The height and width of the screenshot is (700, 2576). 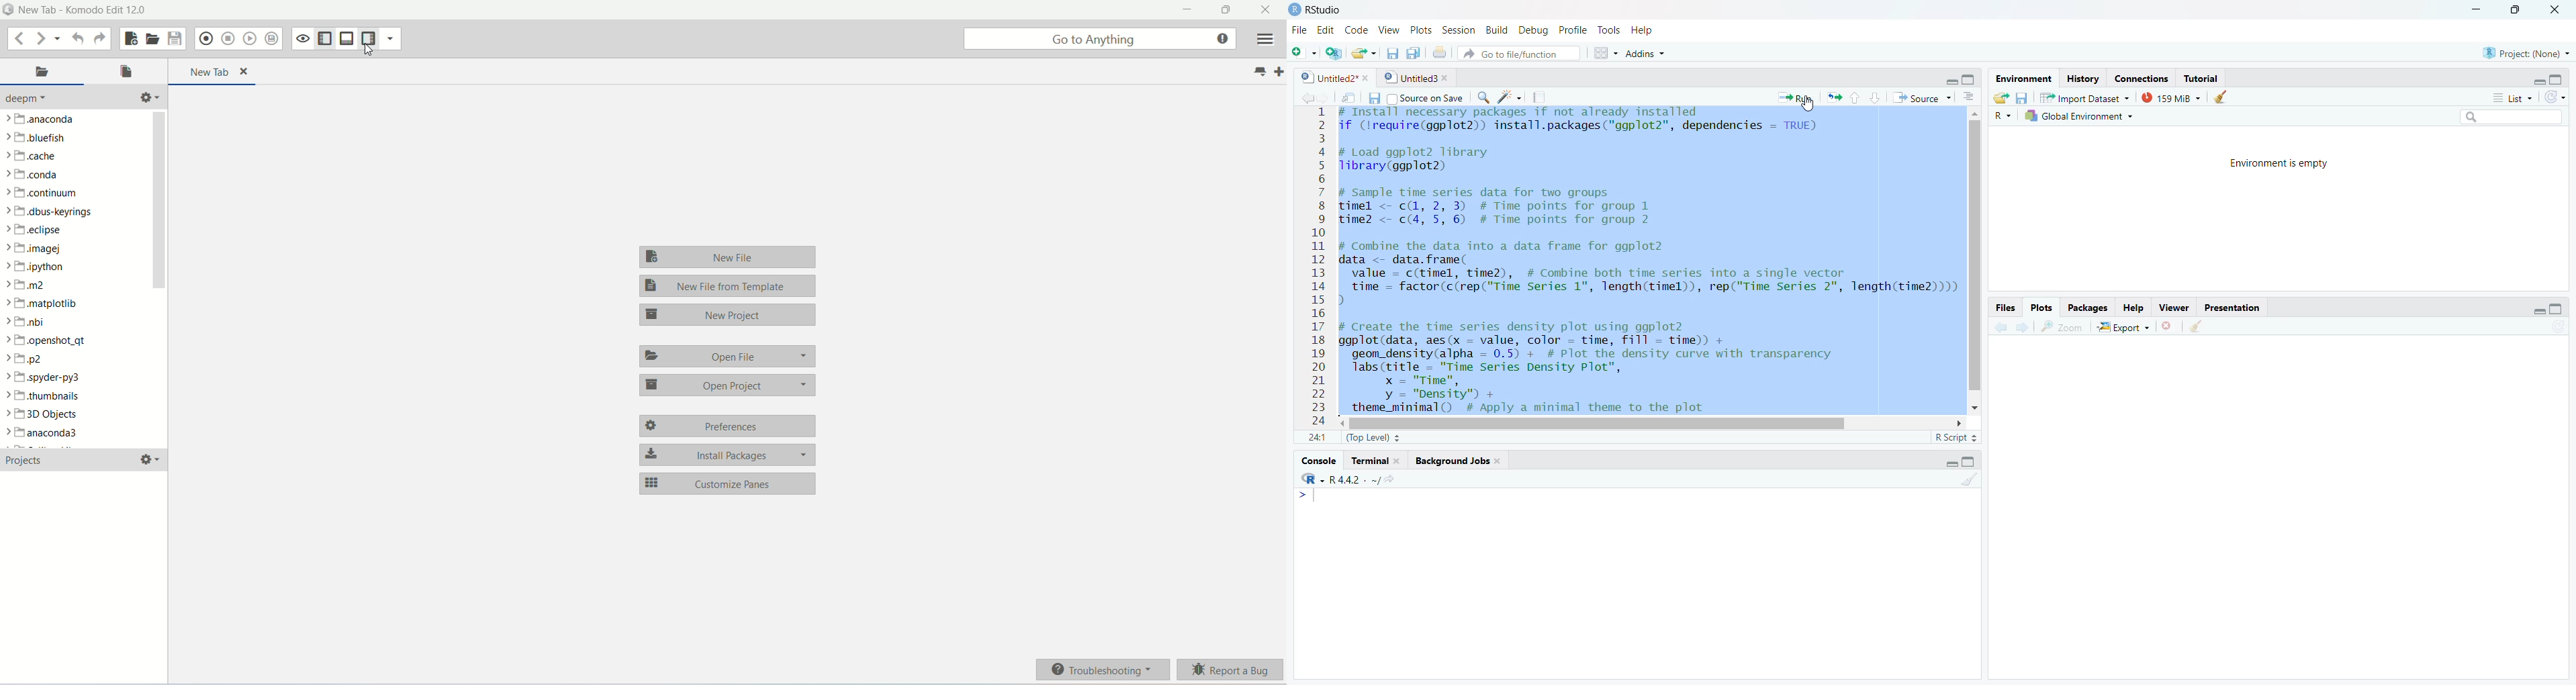 What do you see at coordinates (1424, 99) in the screenshot?
I see `Source on Save` at bounding box center [1424, 99].